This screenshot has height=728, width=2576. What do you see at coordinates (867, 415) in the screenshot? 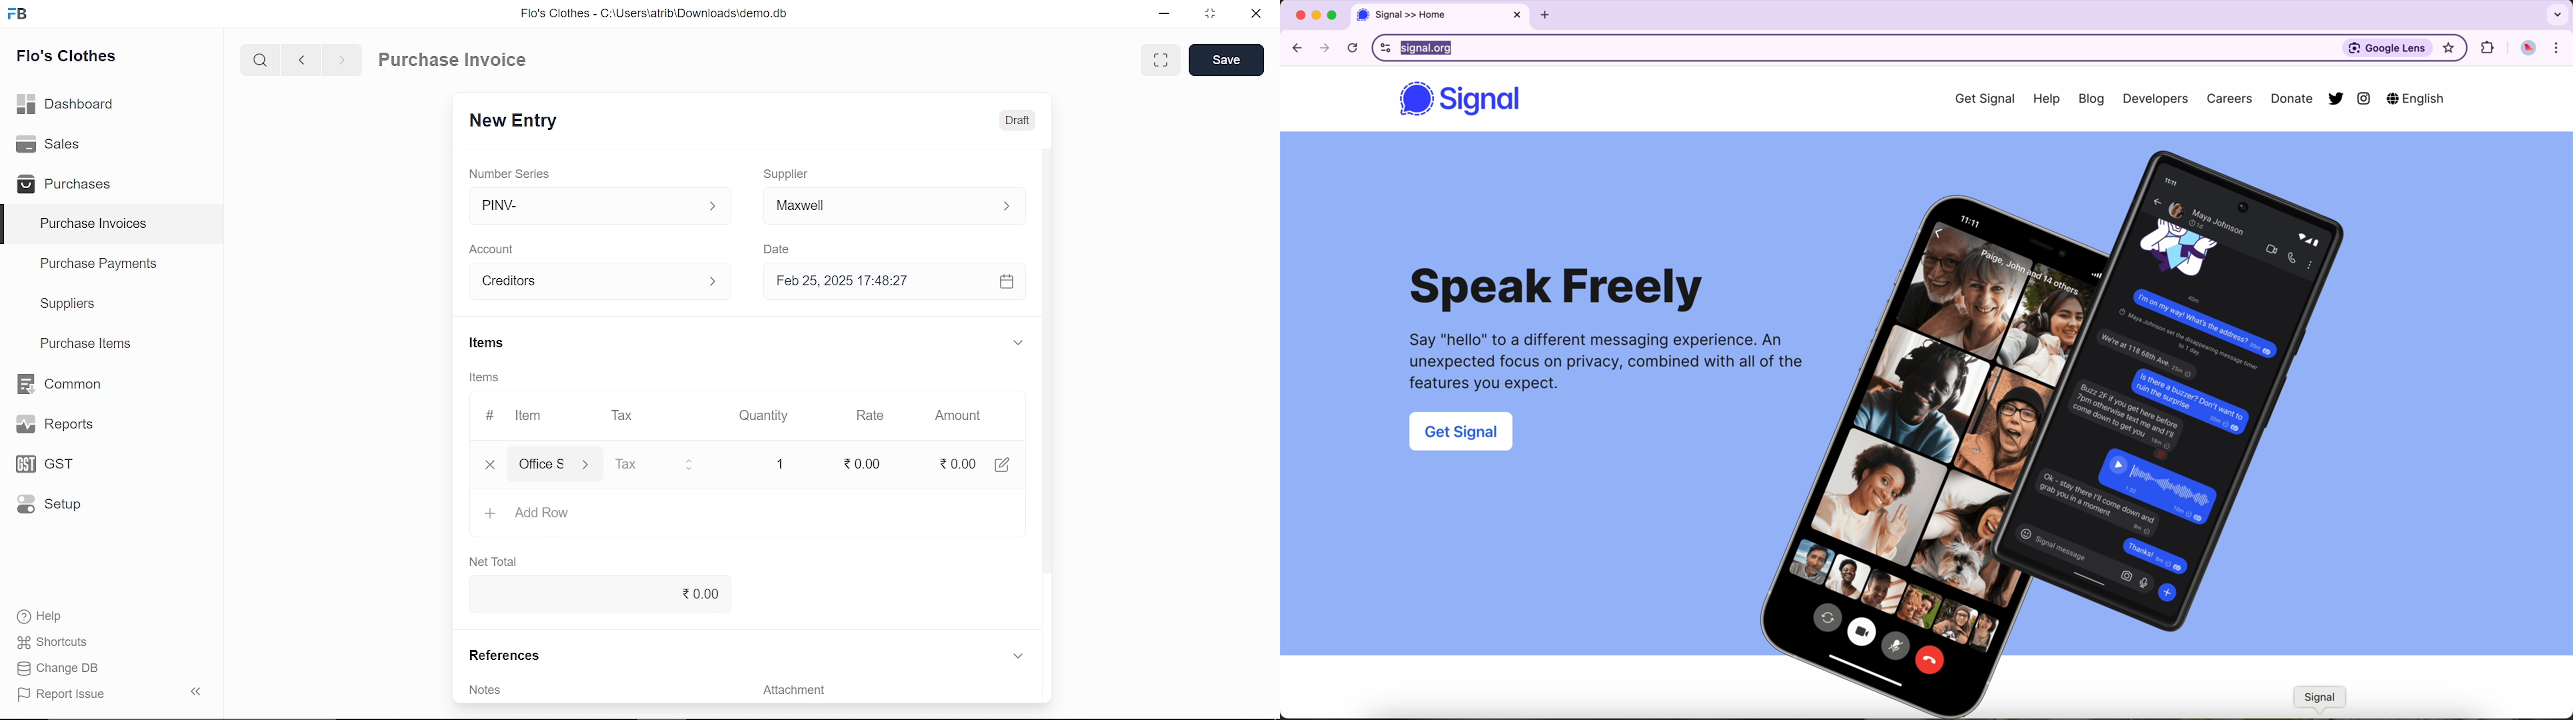
I see `Rate` at bounding box center [867, 415].